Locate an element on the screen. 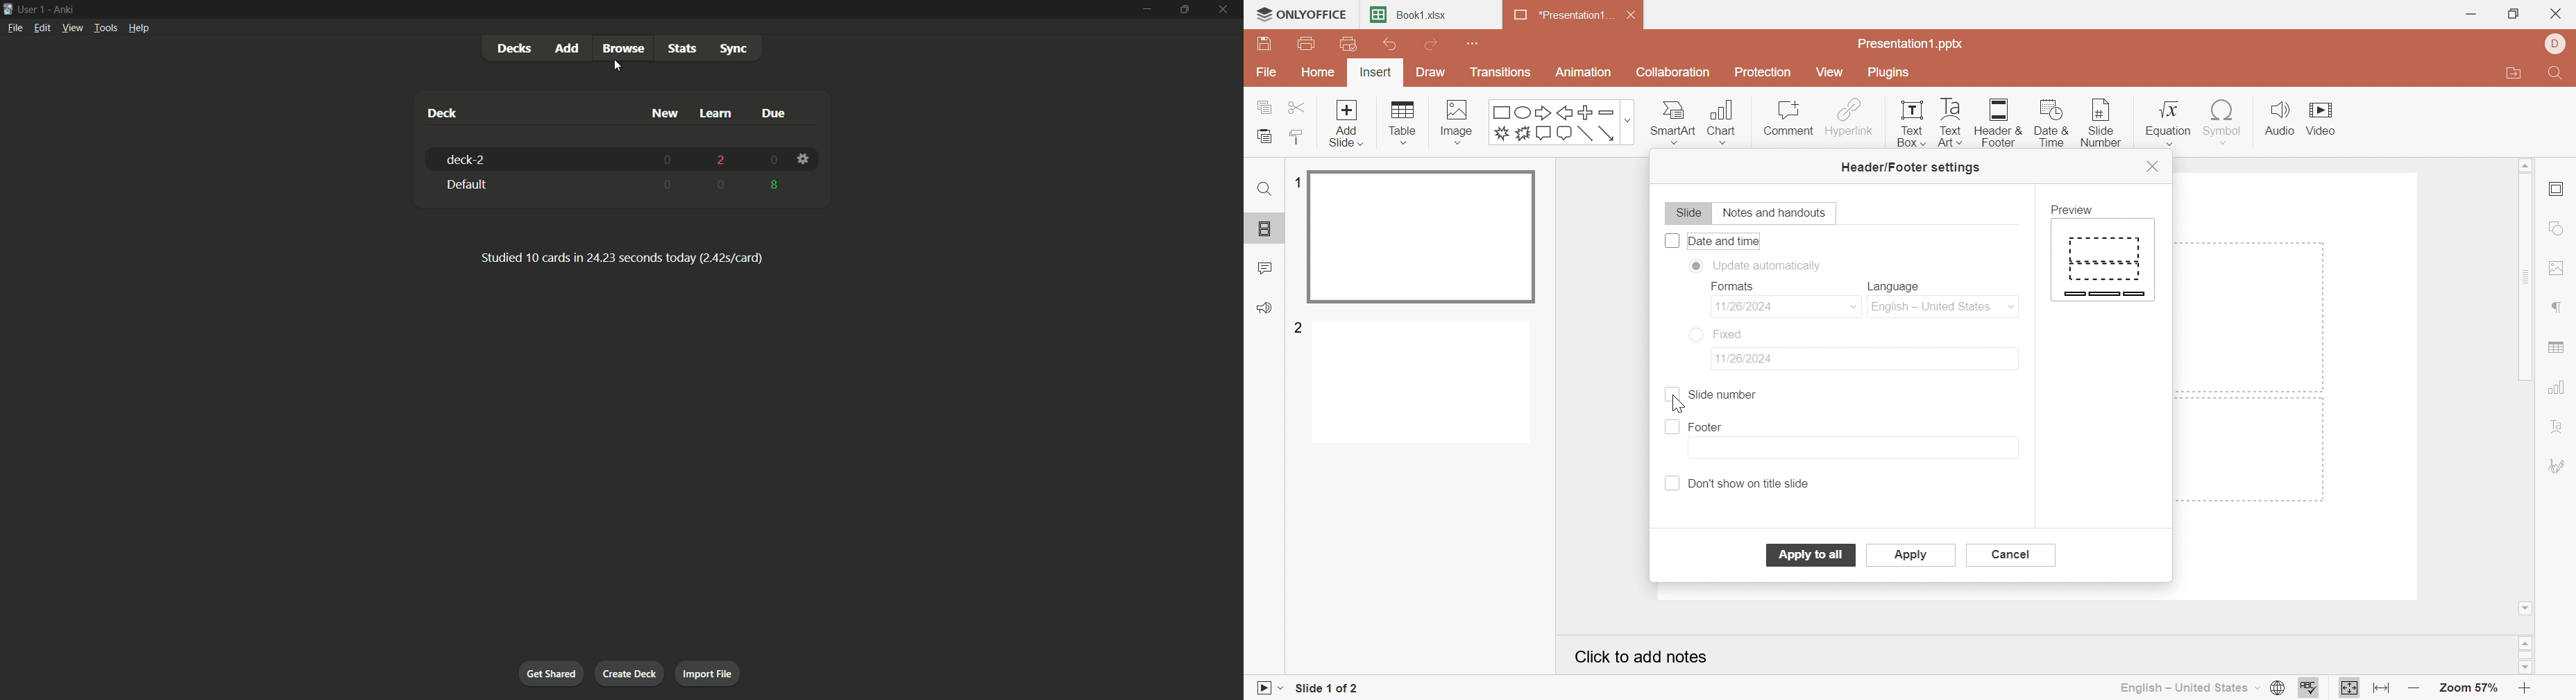 The image size is (2576, 700). Image settings is located at coordinates (2560, 270).